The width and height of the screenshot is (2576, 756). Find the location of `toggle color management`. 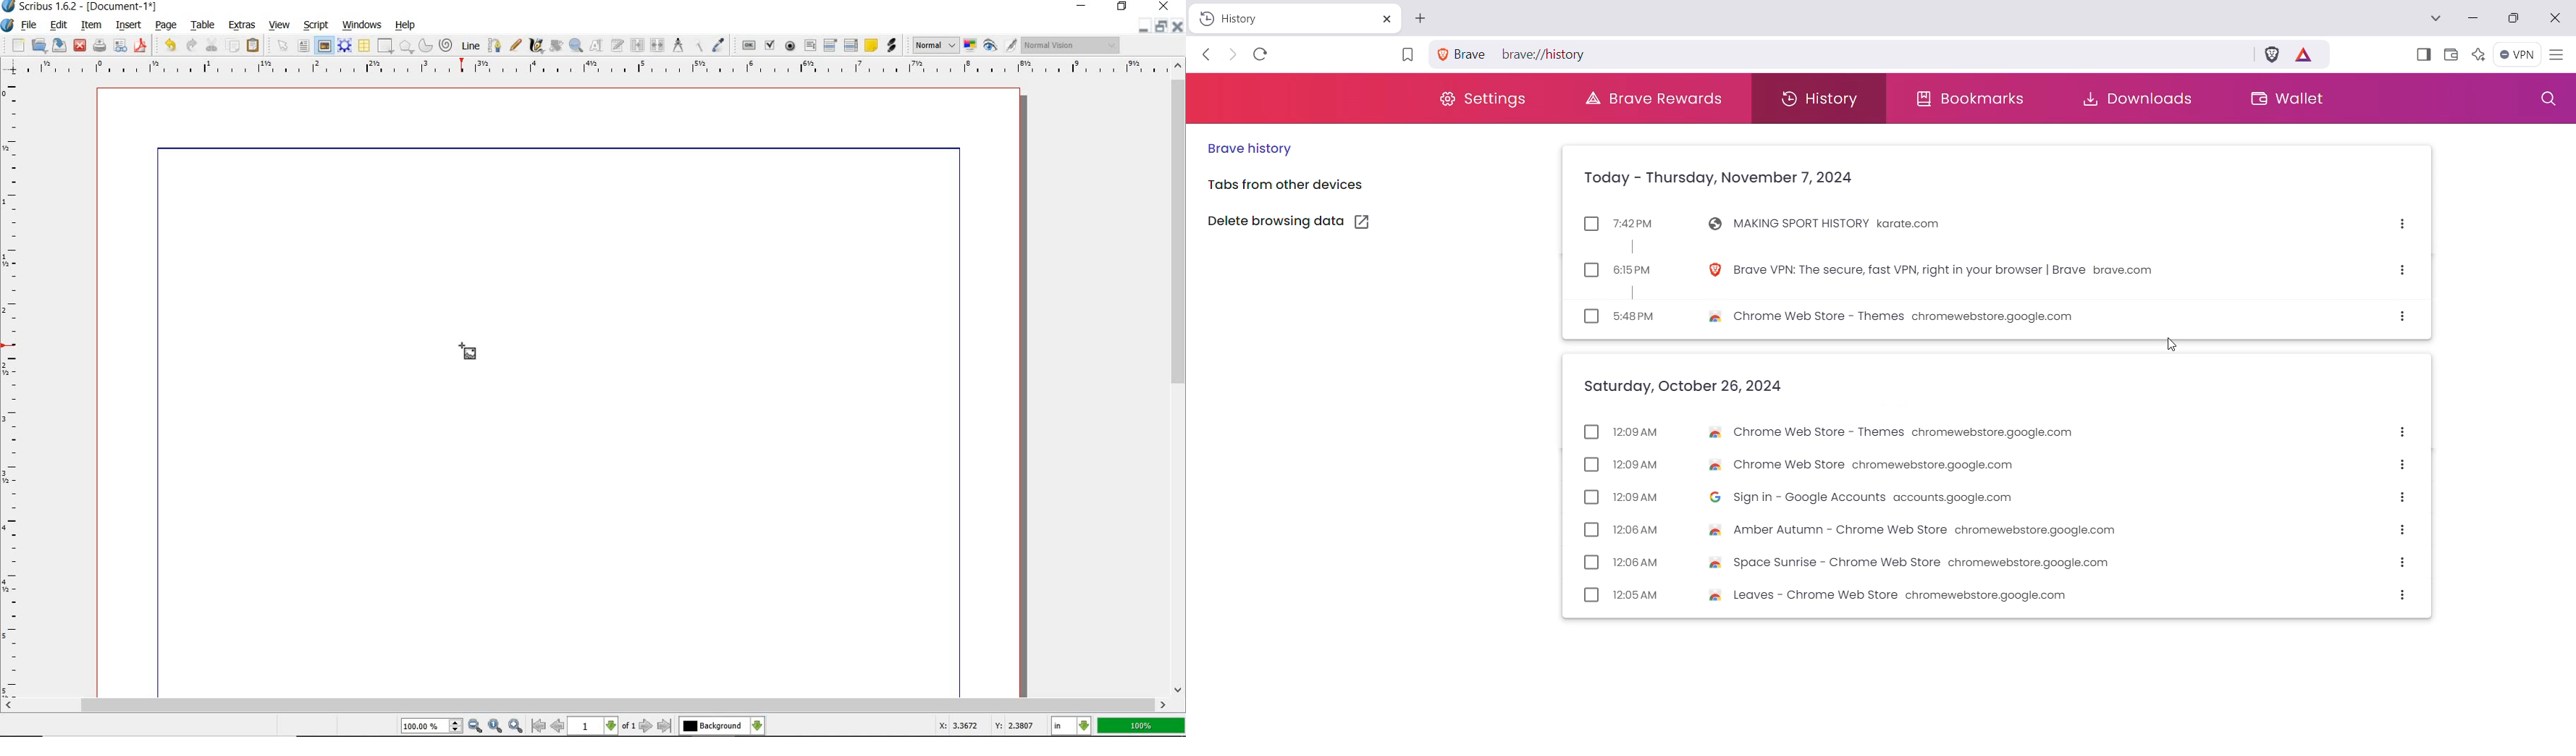

toggle color management is located at coordinates (969, 46).